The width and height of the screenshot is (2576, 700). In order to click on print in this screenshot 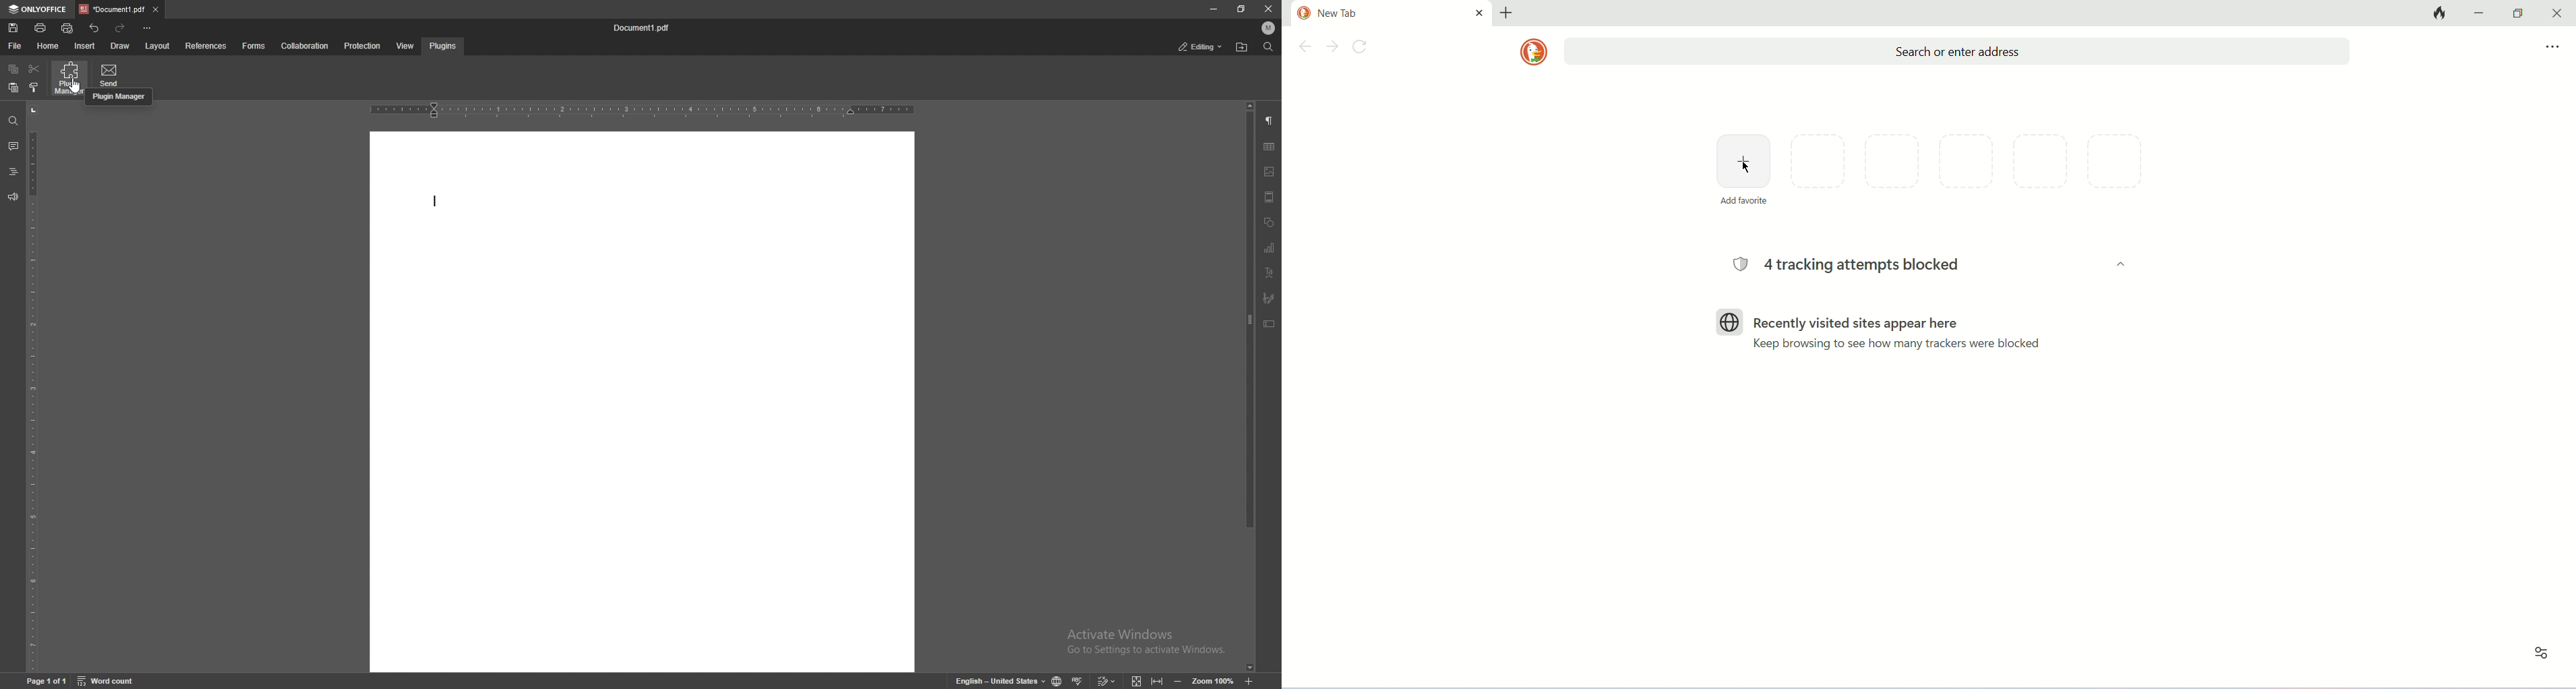, I will do `click(41, 28)`.